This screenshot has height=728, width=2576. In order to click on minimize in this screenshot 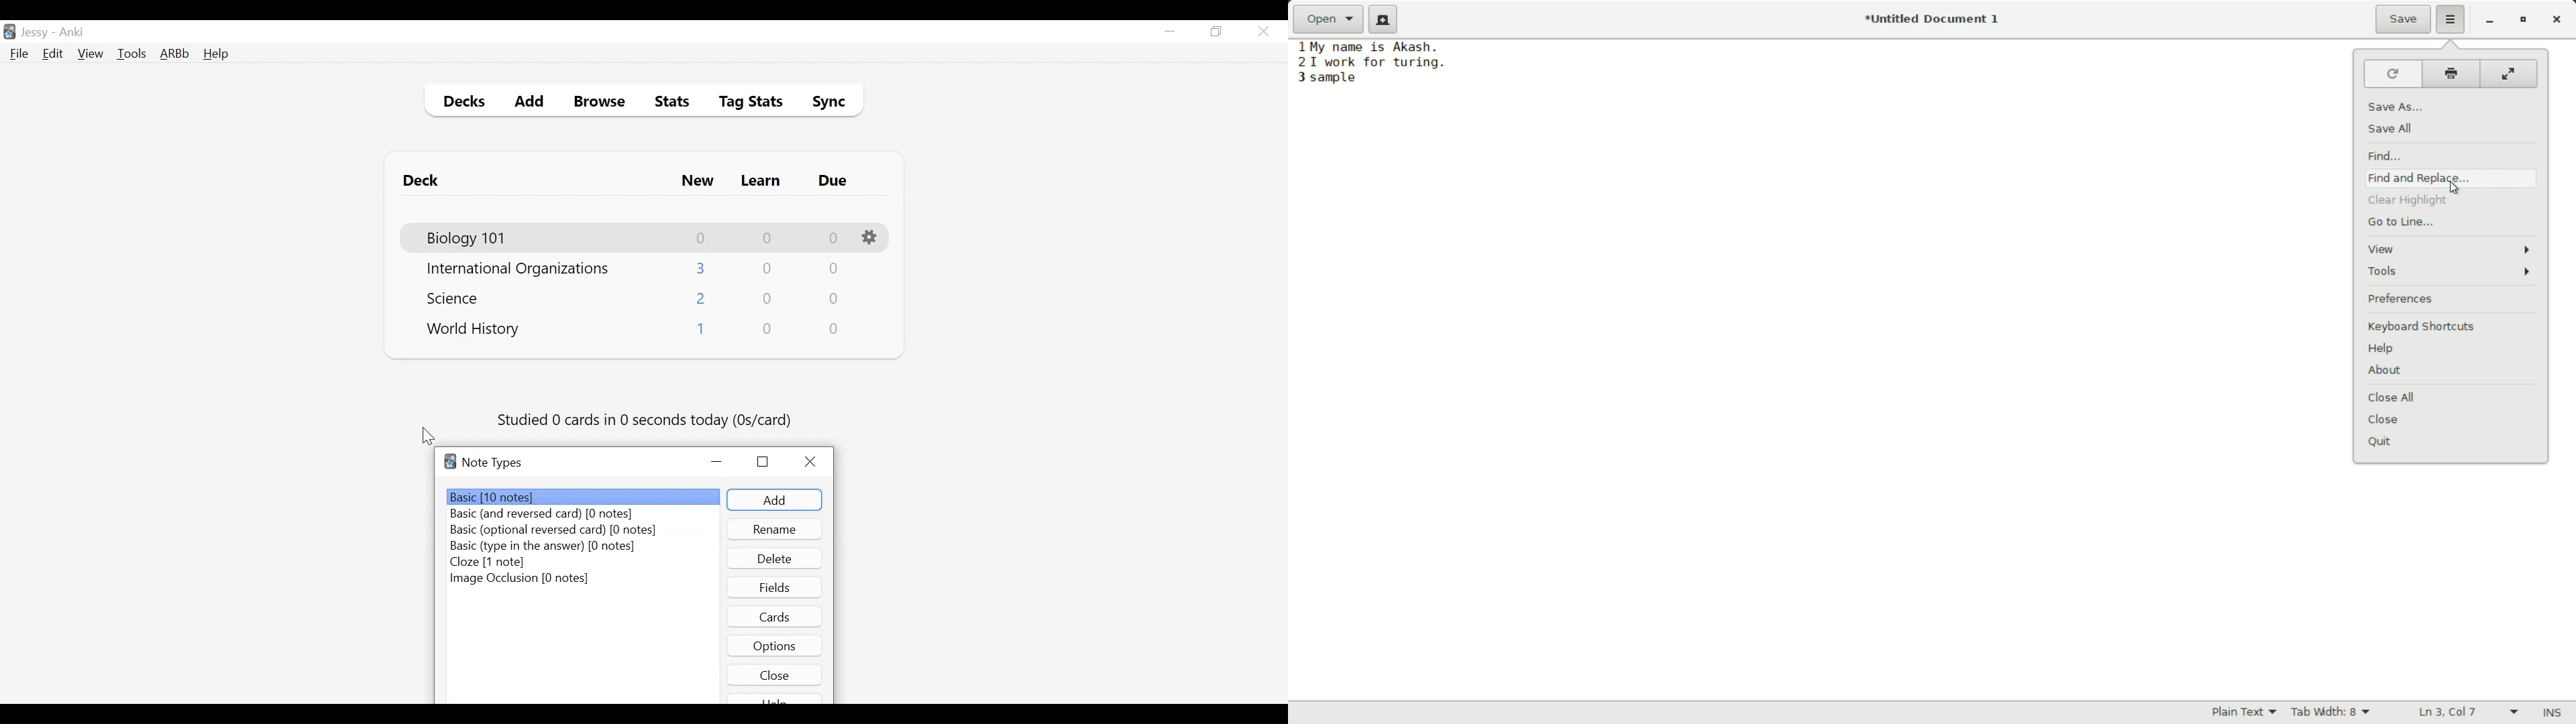, I will do `click(1169, 32)`.